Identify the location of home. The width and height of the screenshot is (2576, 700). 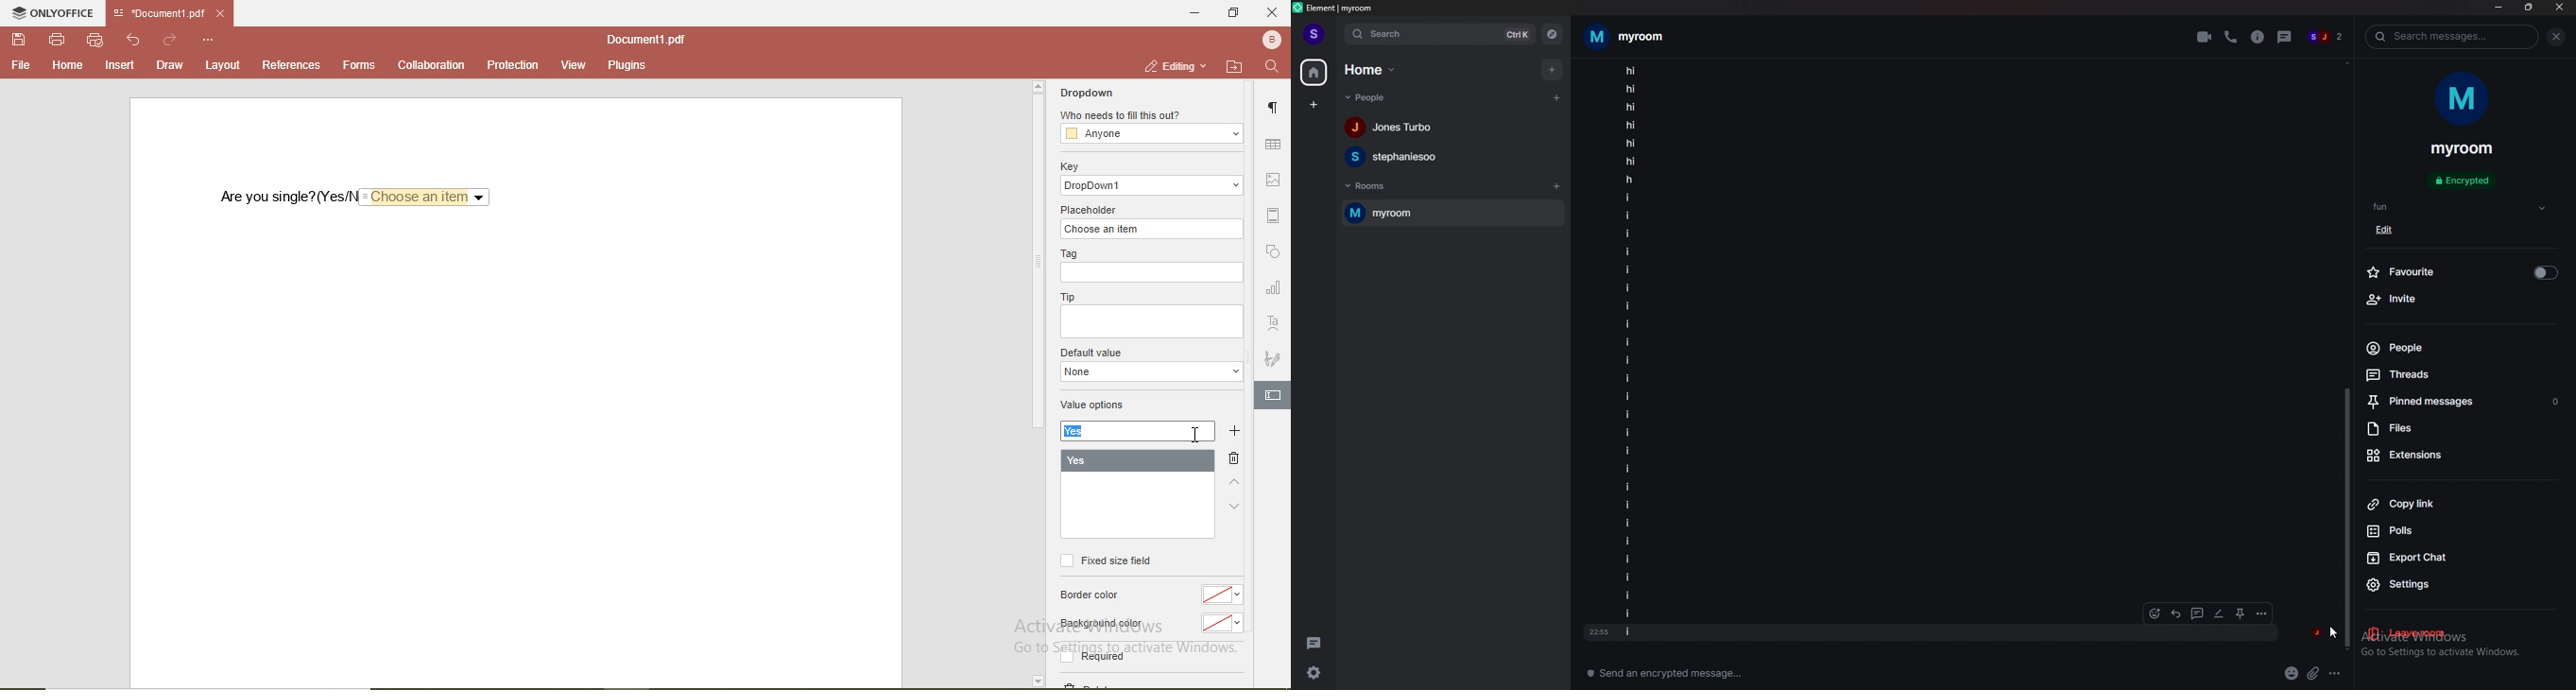
(69, 66).